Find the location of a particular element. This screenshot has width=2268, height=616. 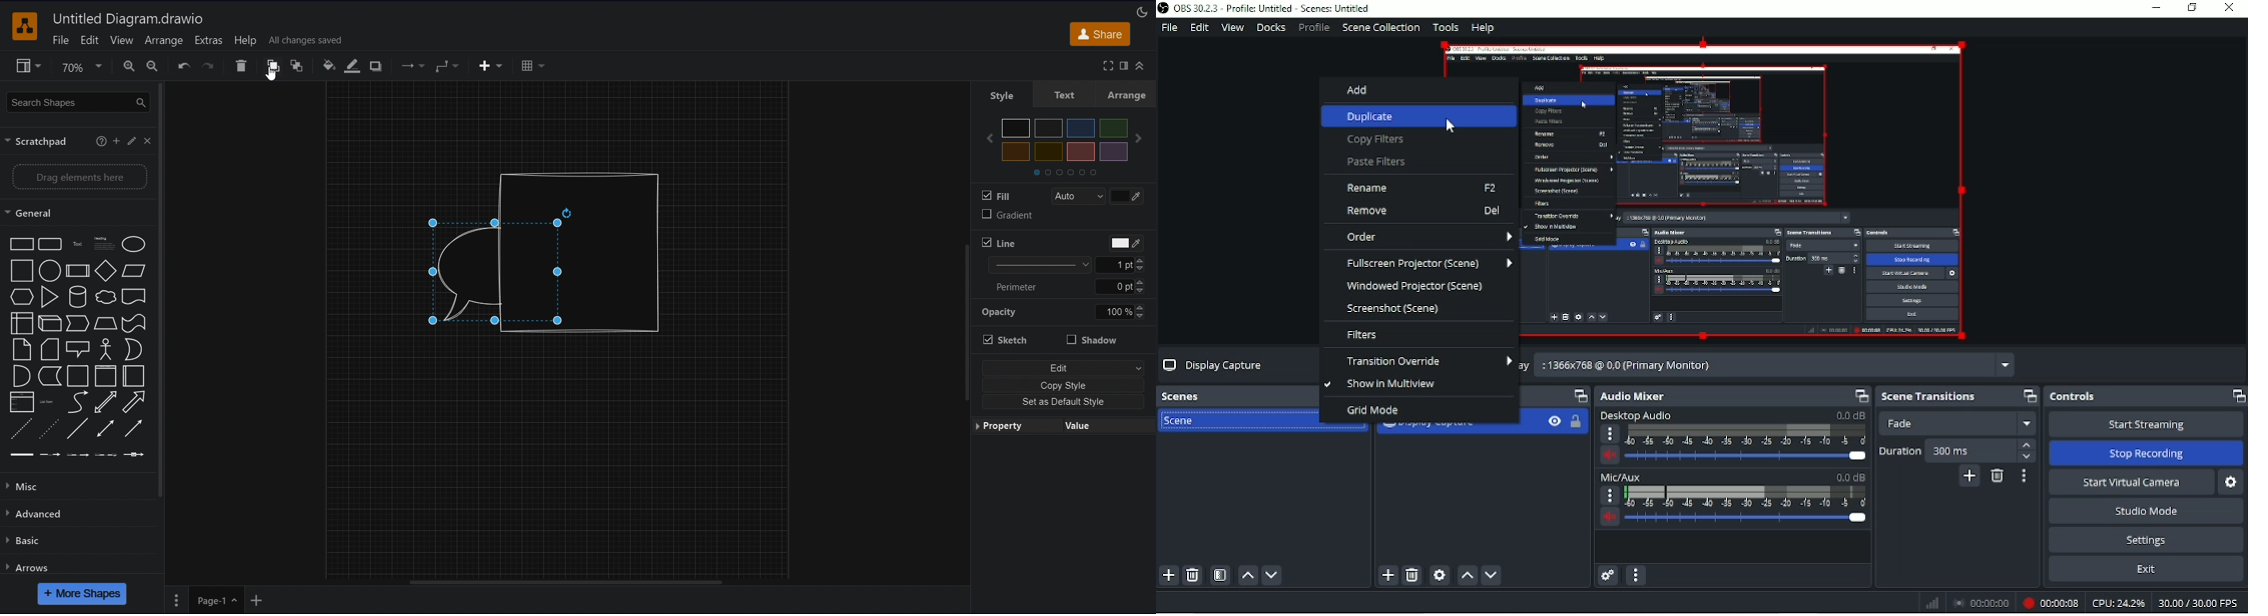

Audio mixer menu is located at coordinates (1637, 575).